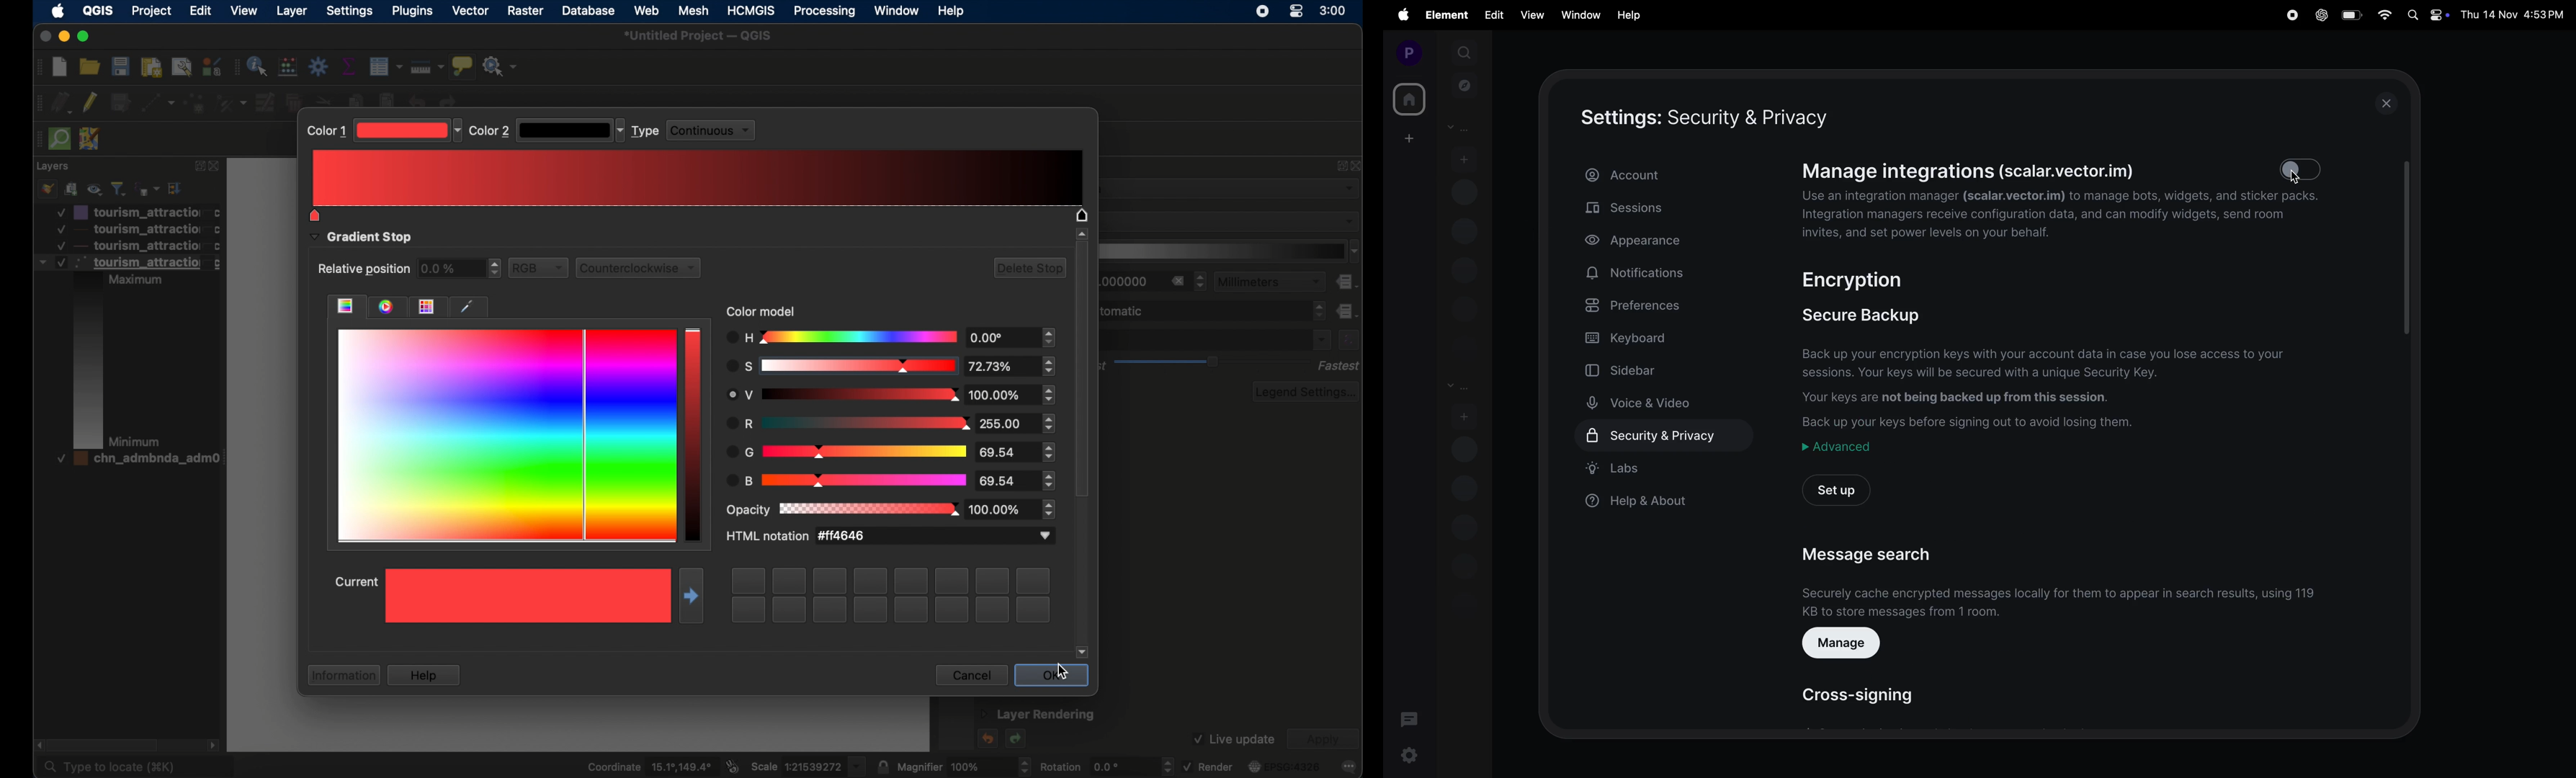 Image resolution: width=2576 pixels, height=784 pixels. Describe the element at coordinates (129, 246) in the screenshot. I see `layer 3` at that location.